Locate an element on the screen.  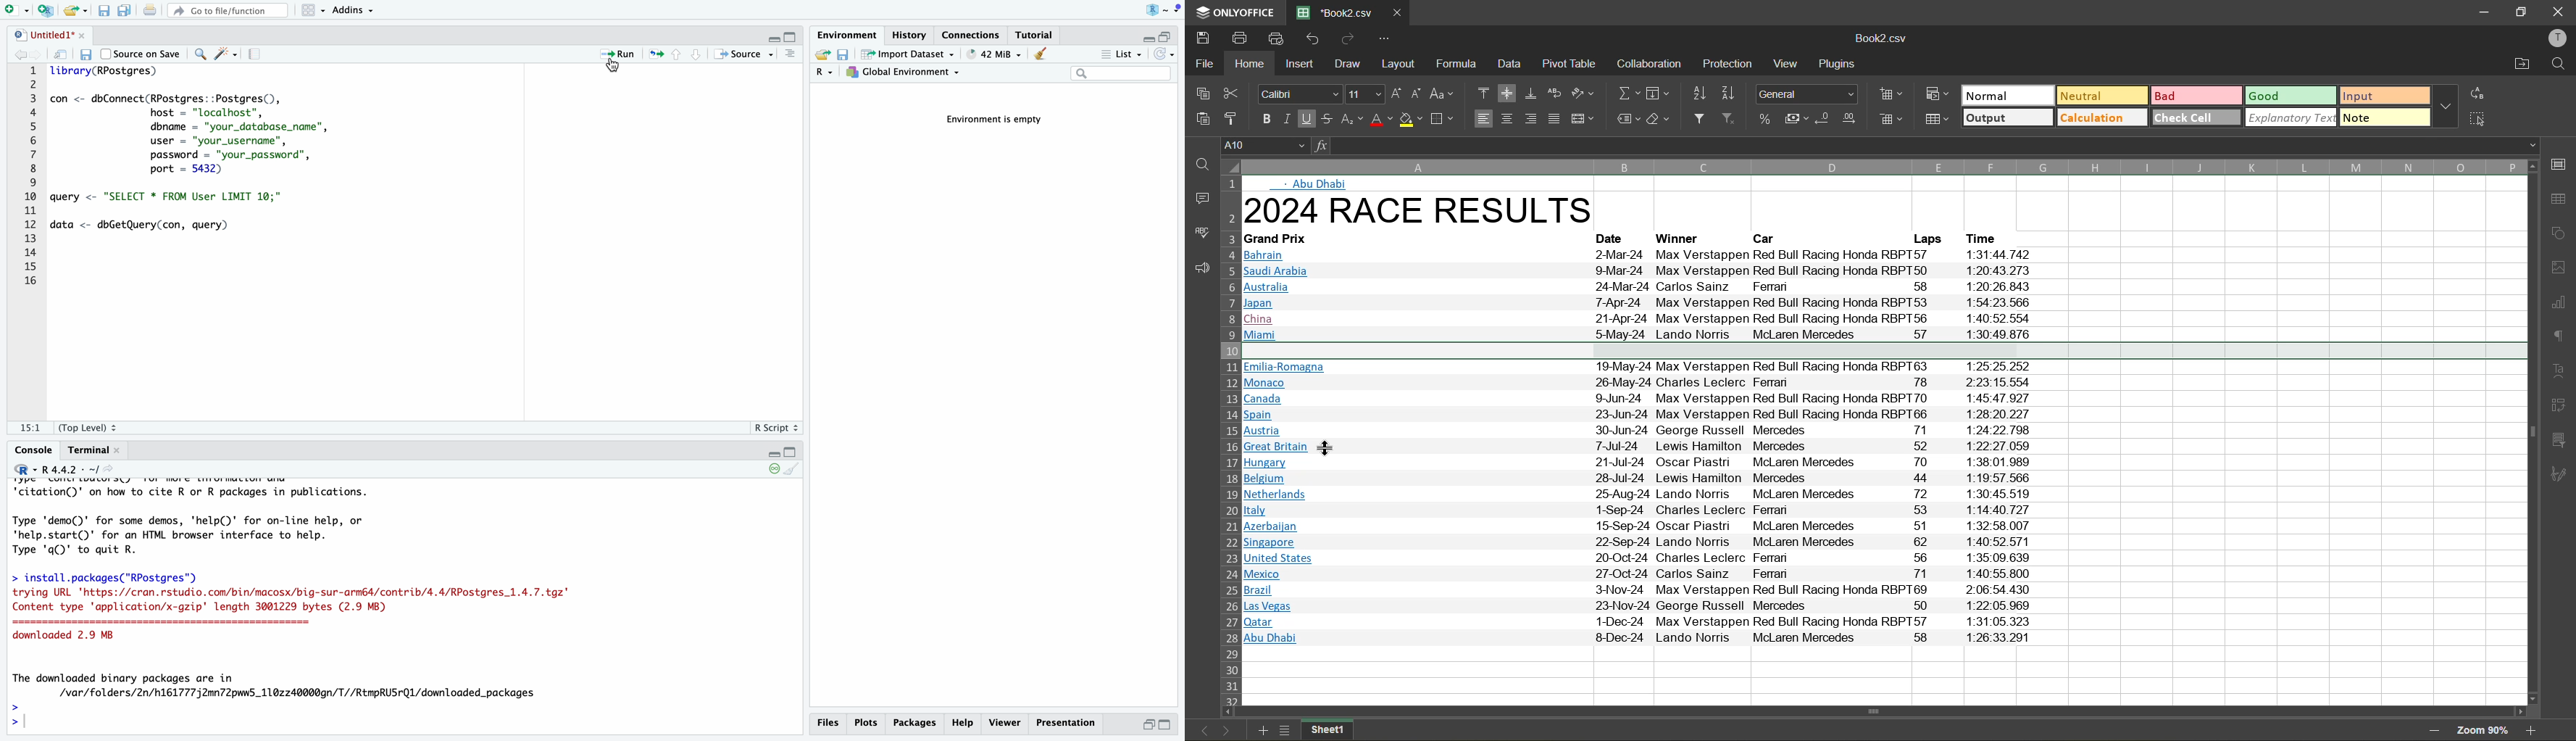
previous is located at coordinates (1197, 731).